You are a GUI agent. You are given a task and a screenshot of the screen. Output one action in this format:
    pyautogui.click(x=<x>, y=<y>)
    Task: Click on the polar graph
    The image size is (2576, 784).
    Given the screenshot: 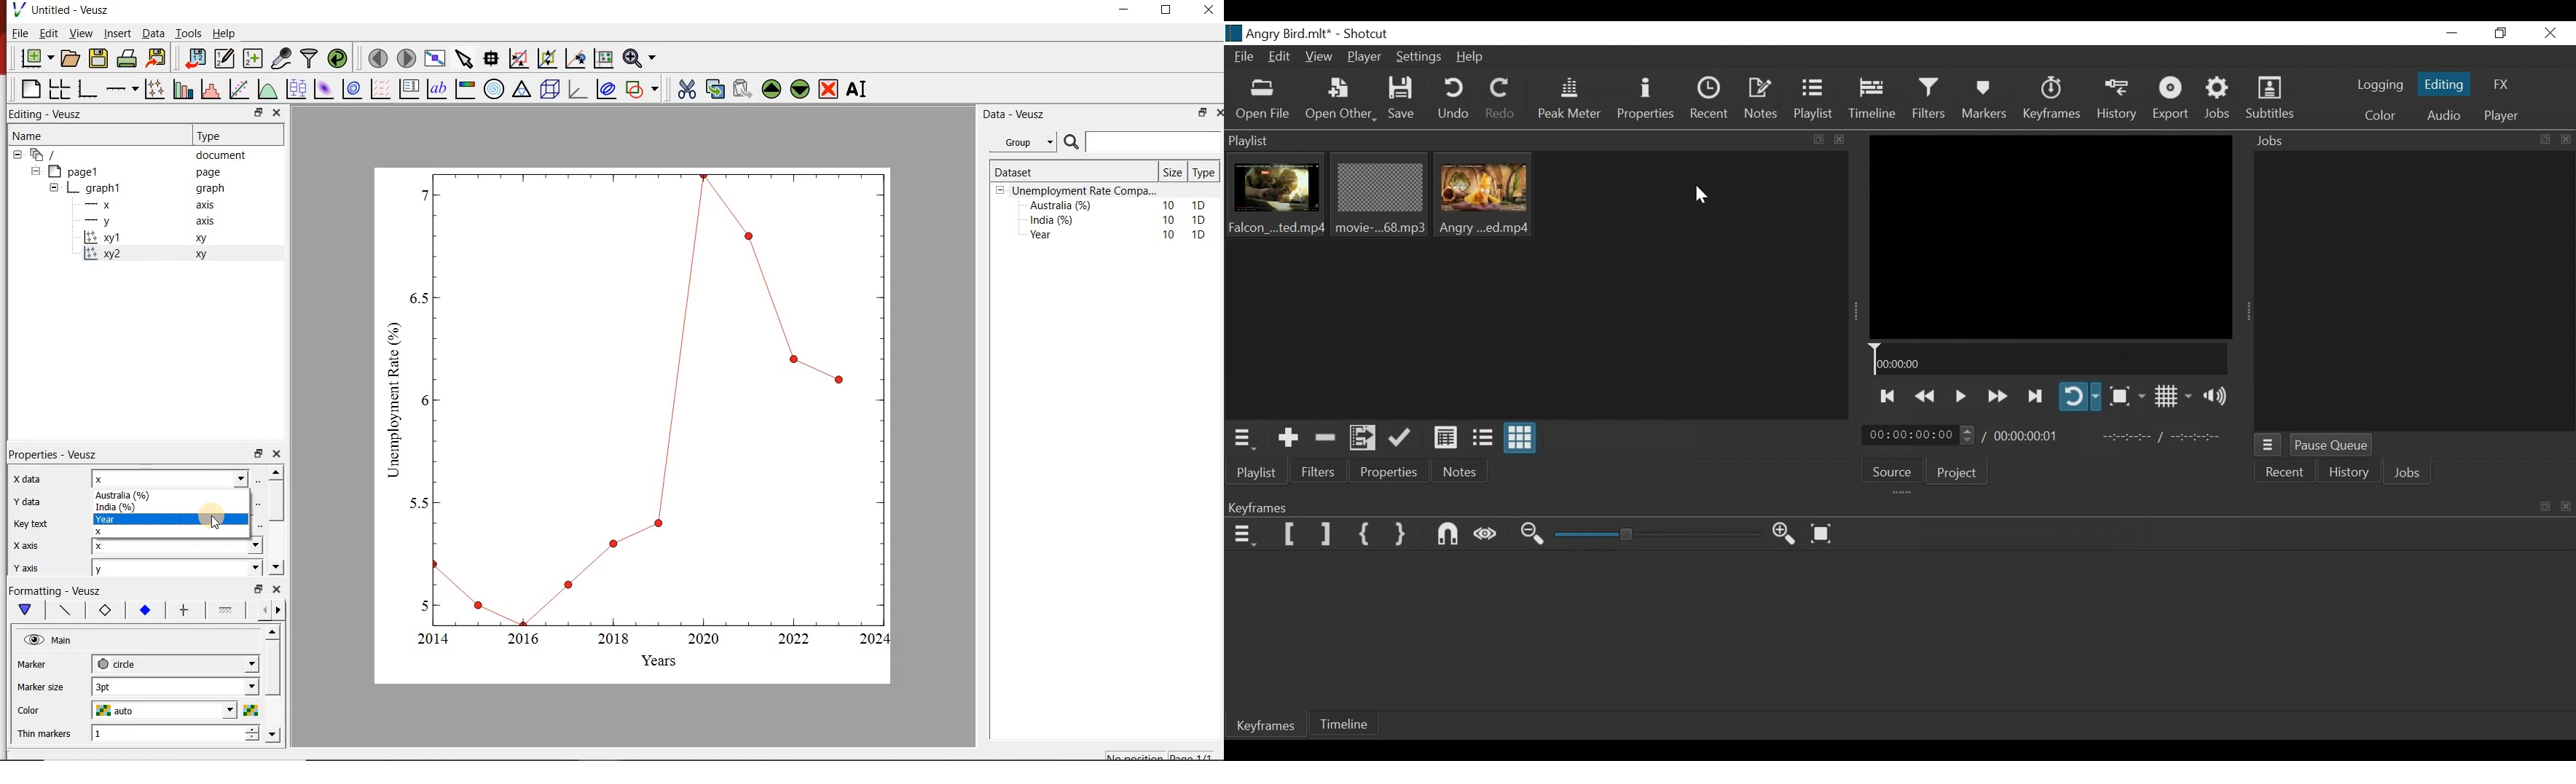 What is the action you would take?
    pyautogui.click(x=495, y=90)
    